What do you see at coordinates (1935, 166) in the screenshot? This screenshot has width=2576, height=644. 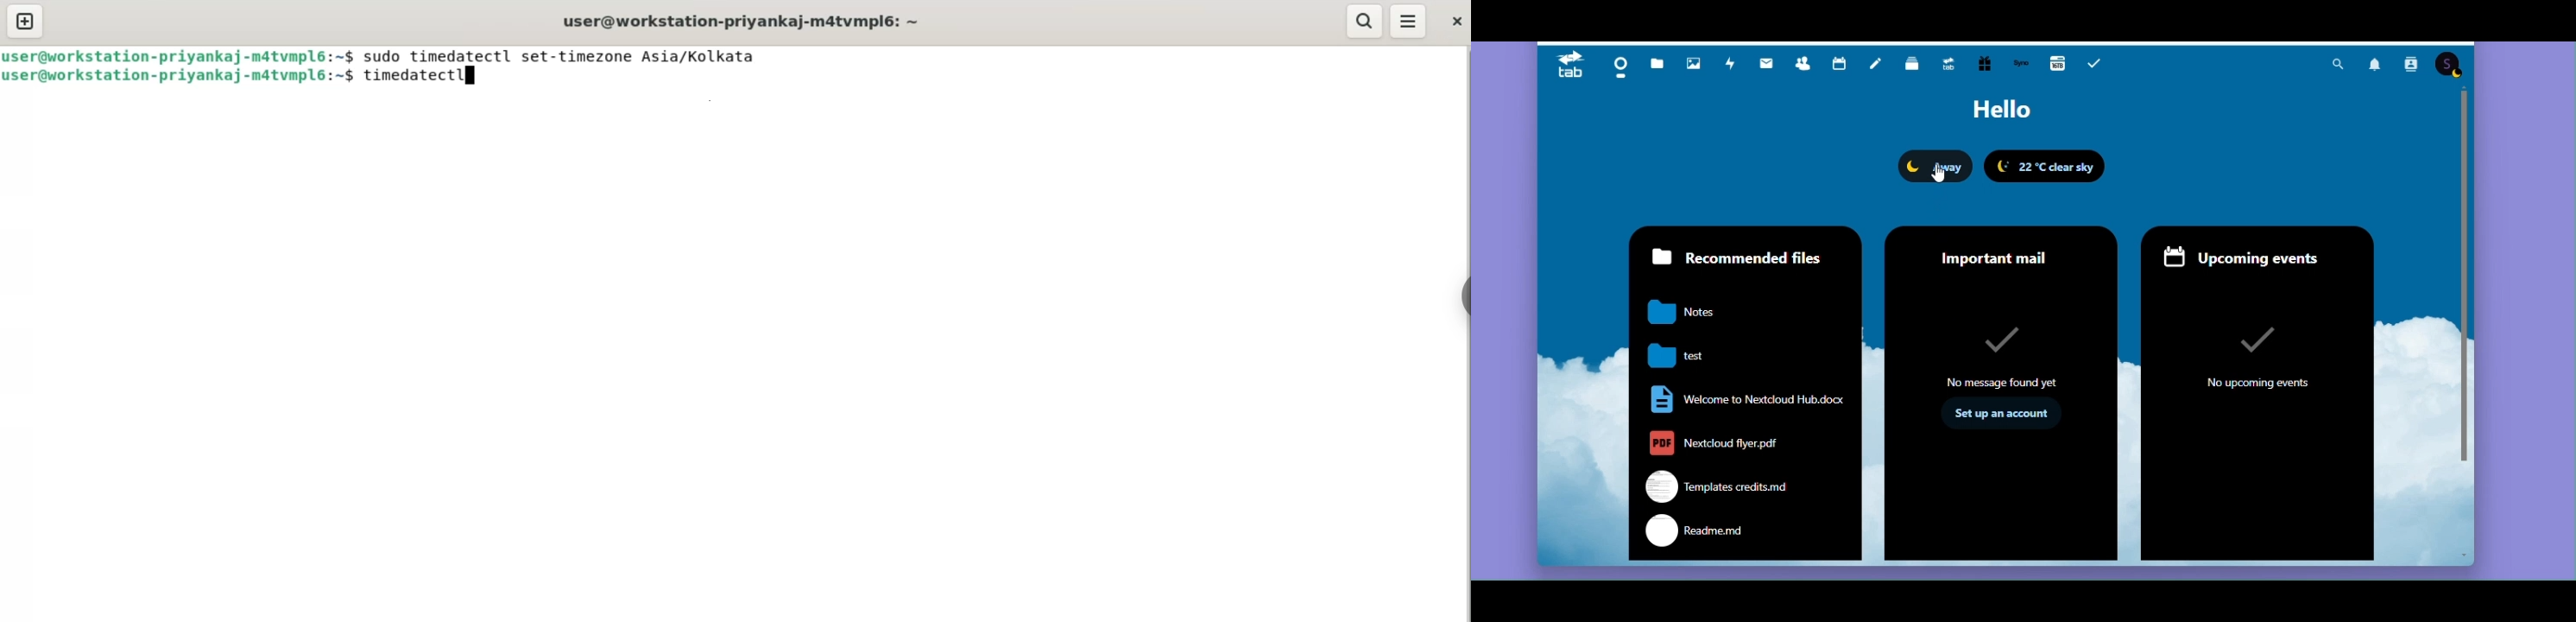 I see `Status: online` at bounding box center [1935, 166].